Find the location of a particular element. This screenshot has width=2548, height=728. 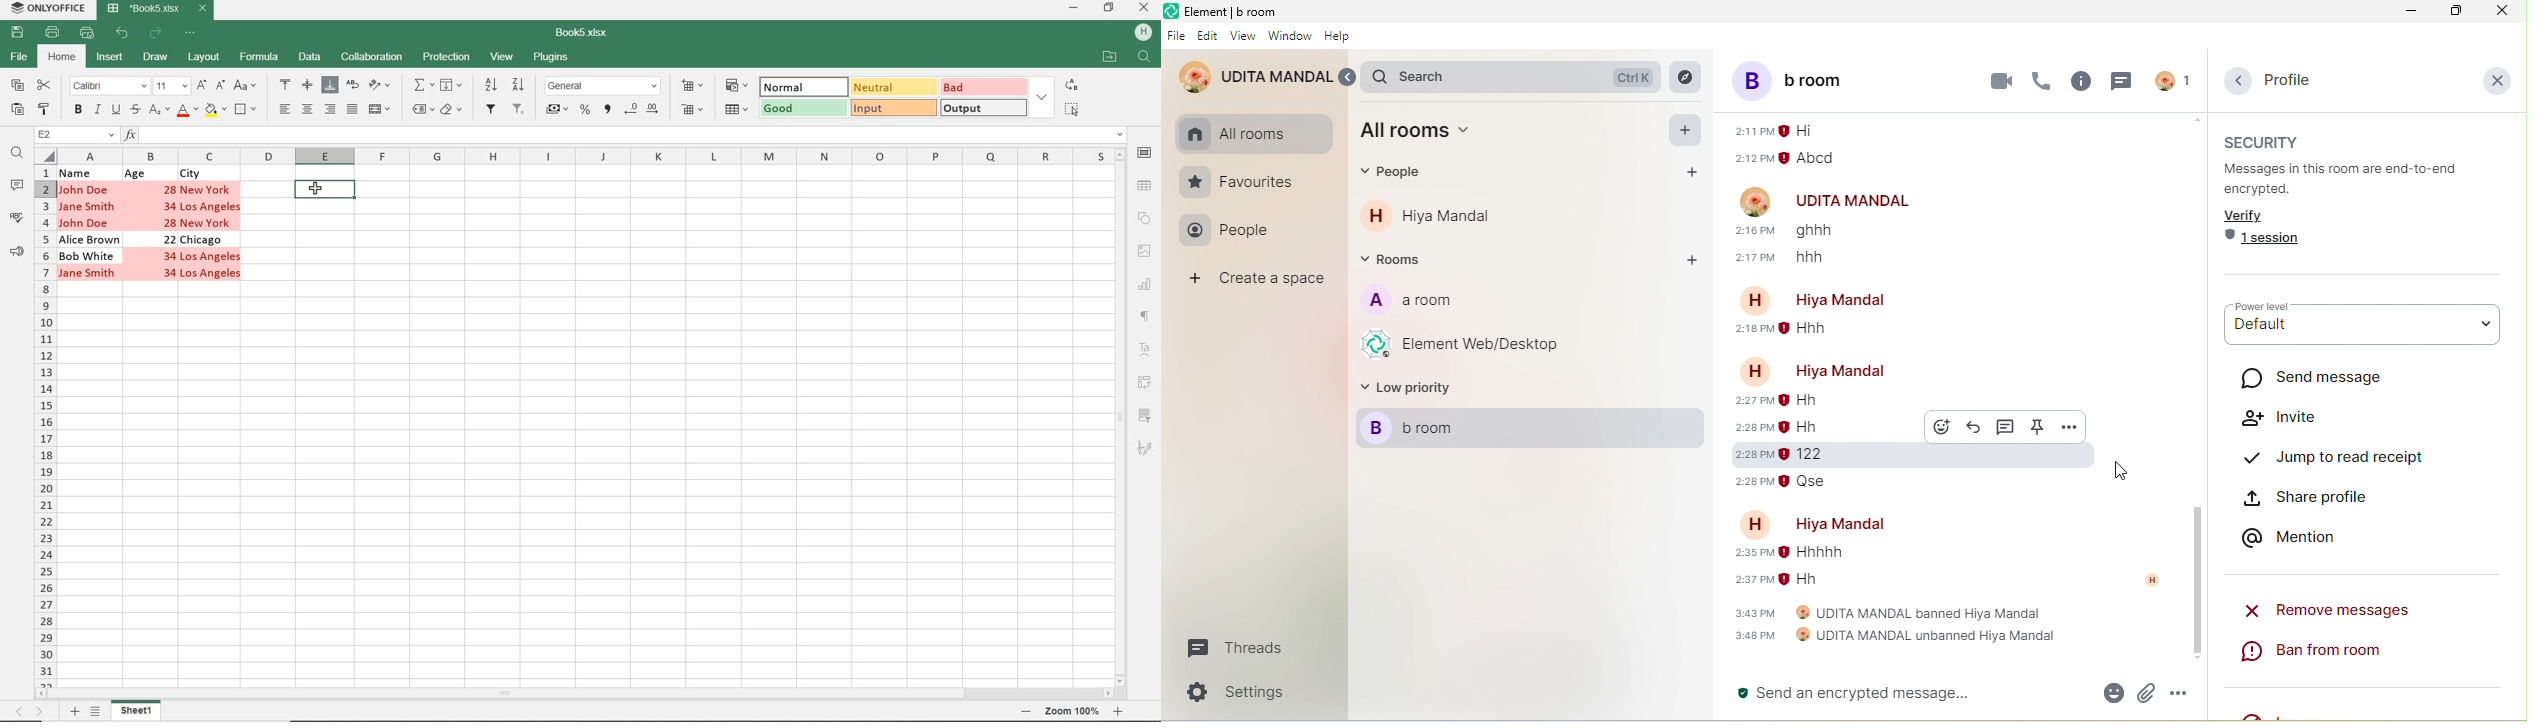

edit is located at coordinates (1208, 36).